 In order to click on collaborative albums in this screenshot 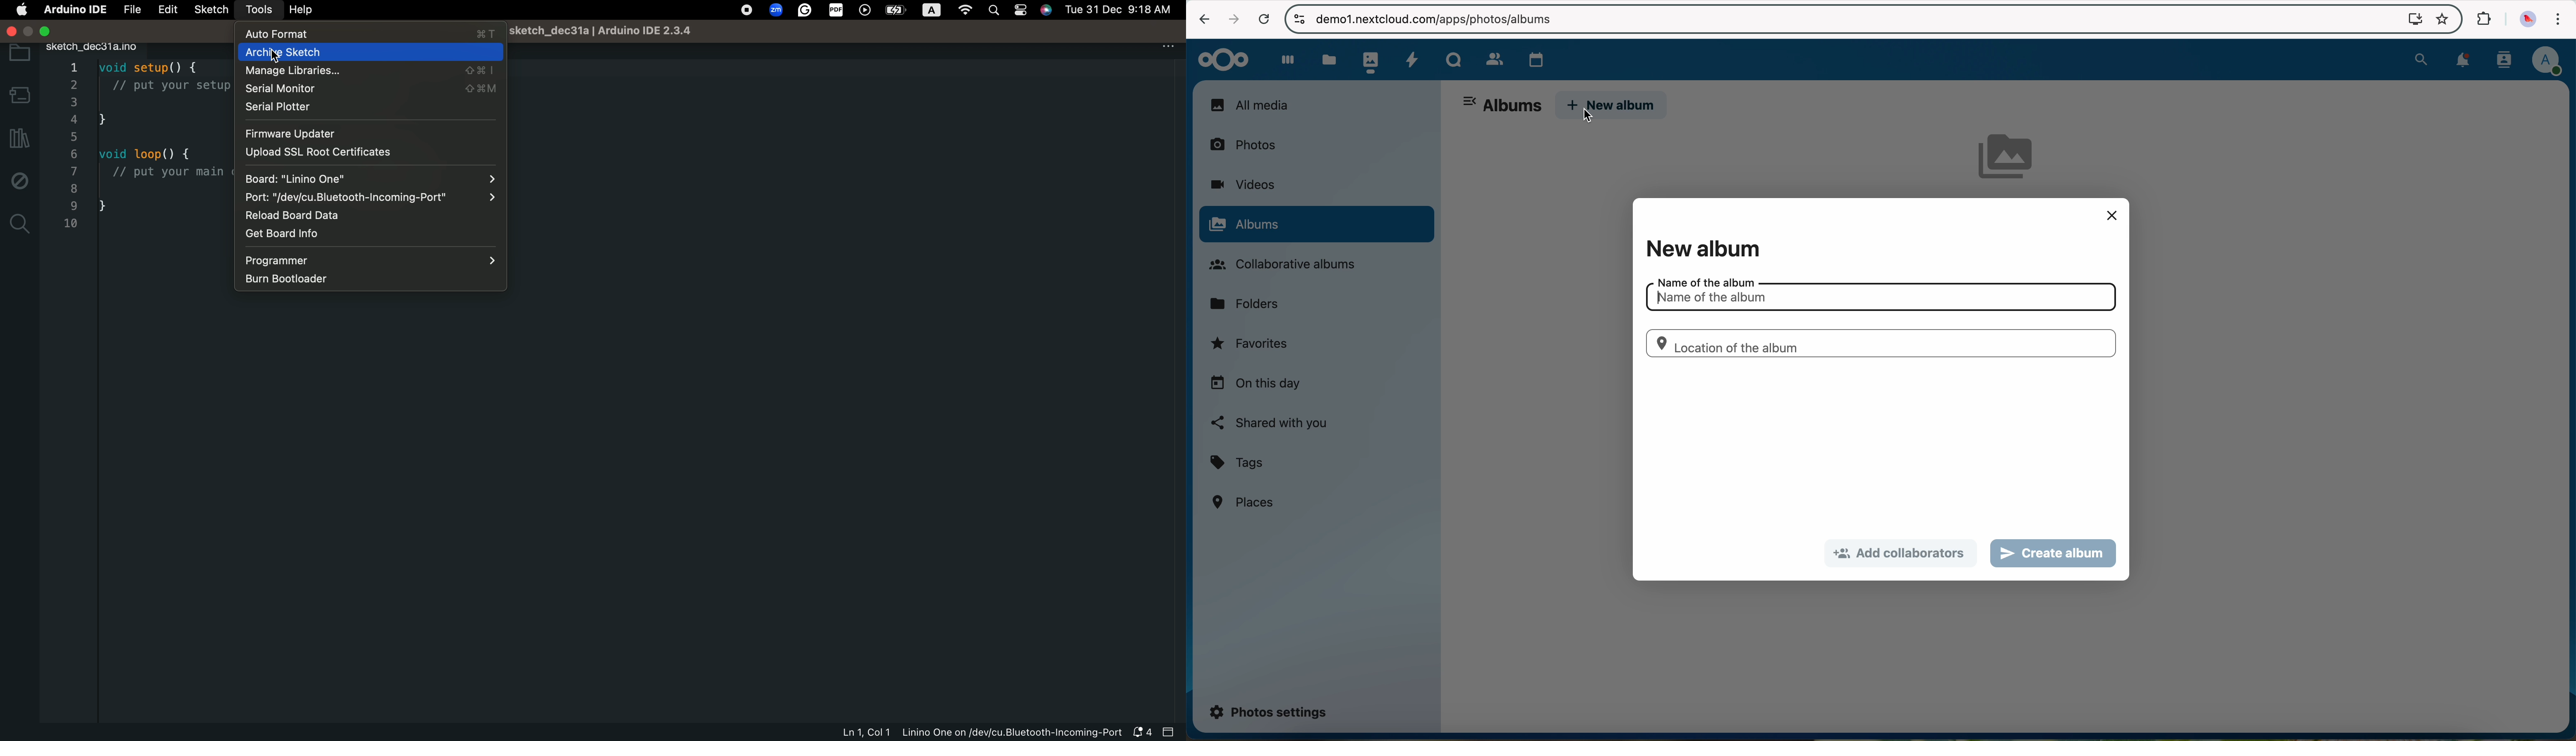, I will do `click(1289, 265)`.